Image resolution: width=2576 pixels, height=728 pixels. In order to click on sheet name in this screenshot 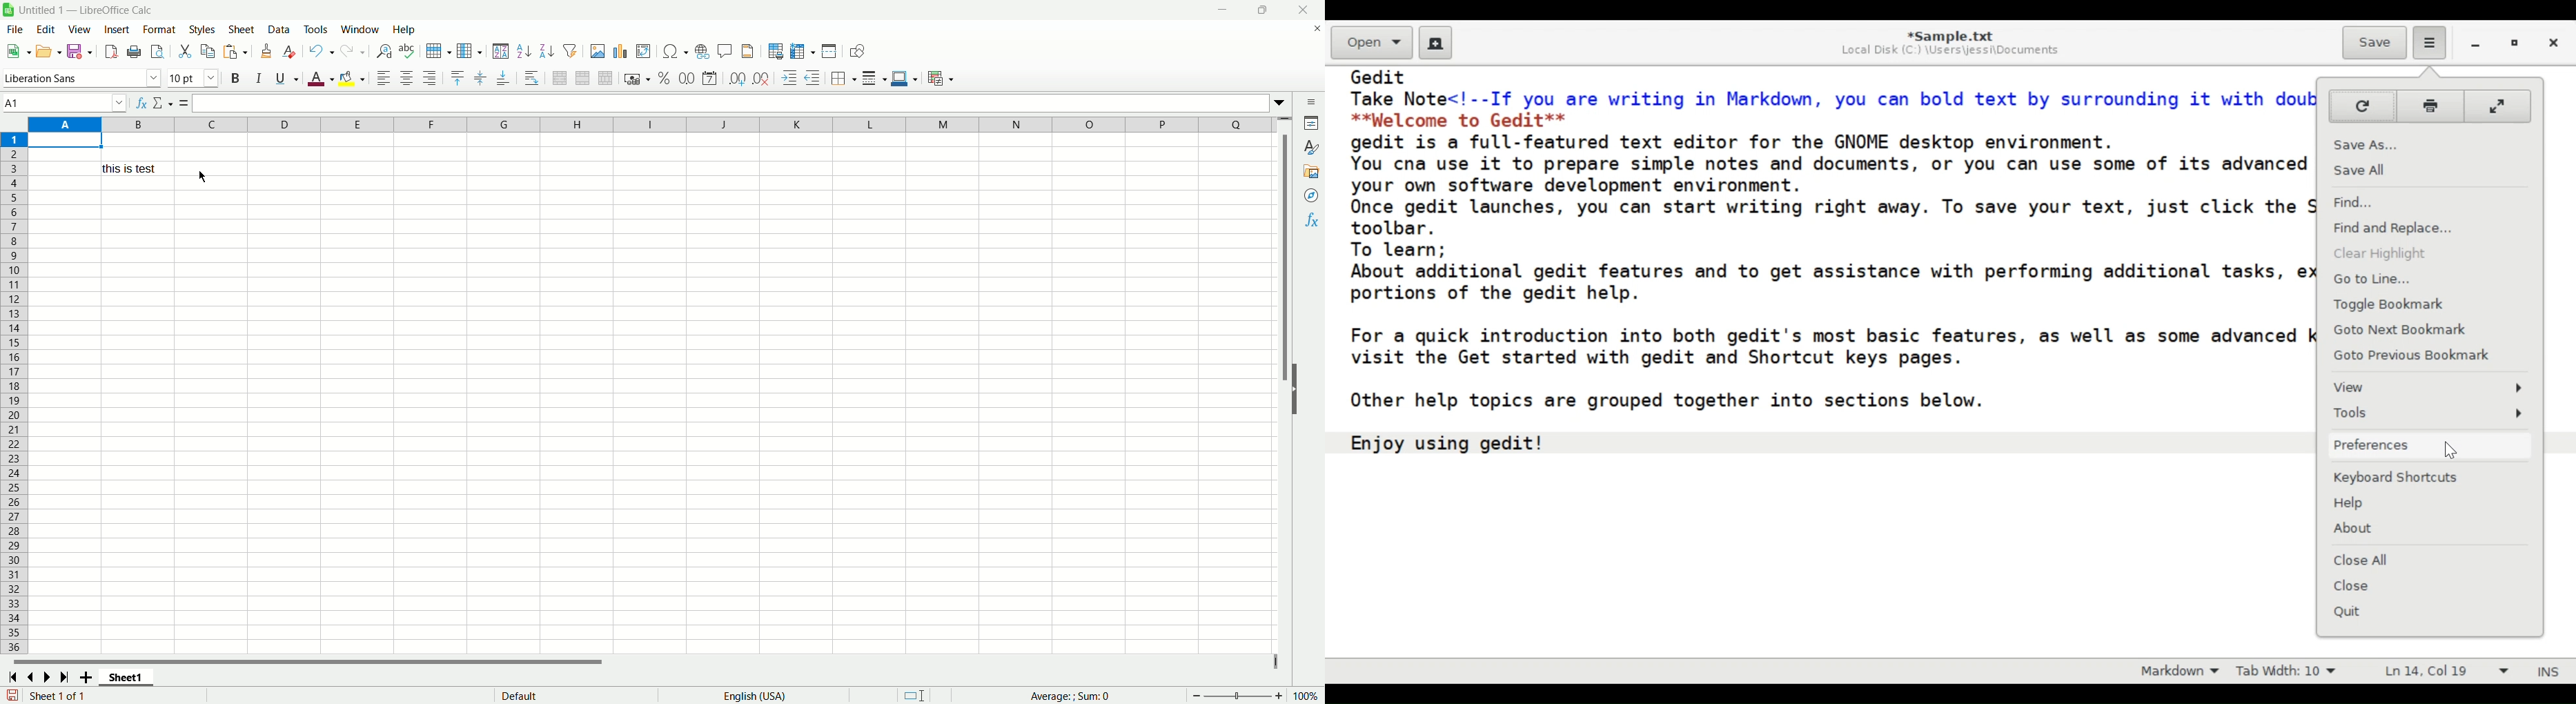, I will do `click(126, 678)`.